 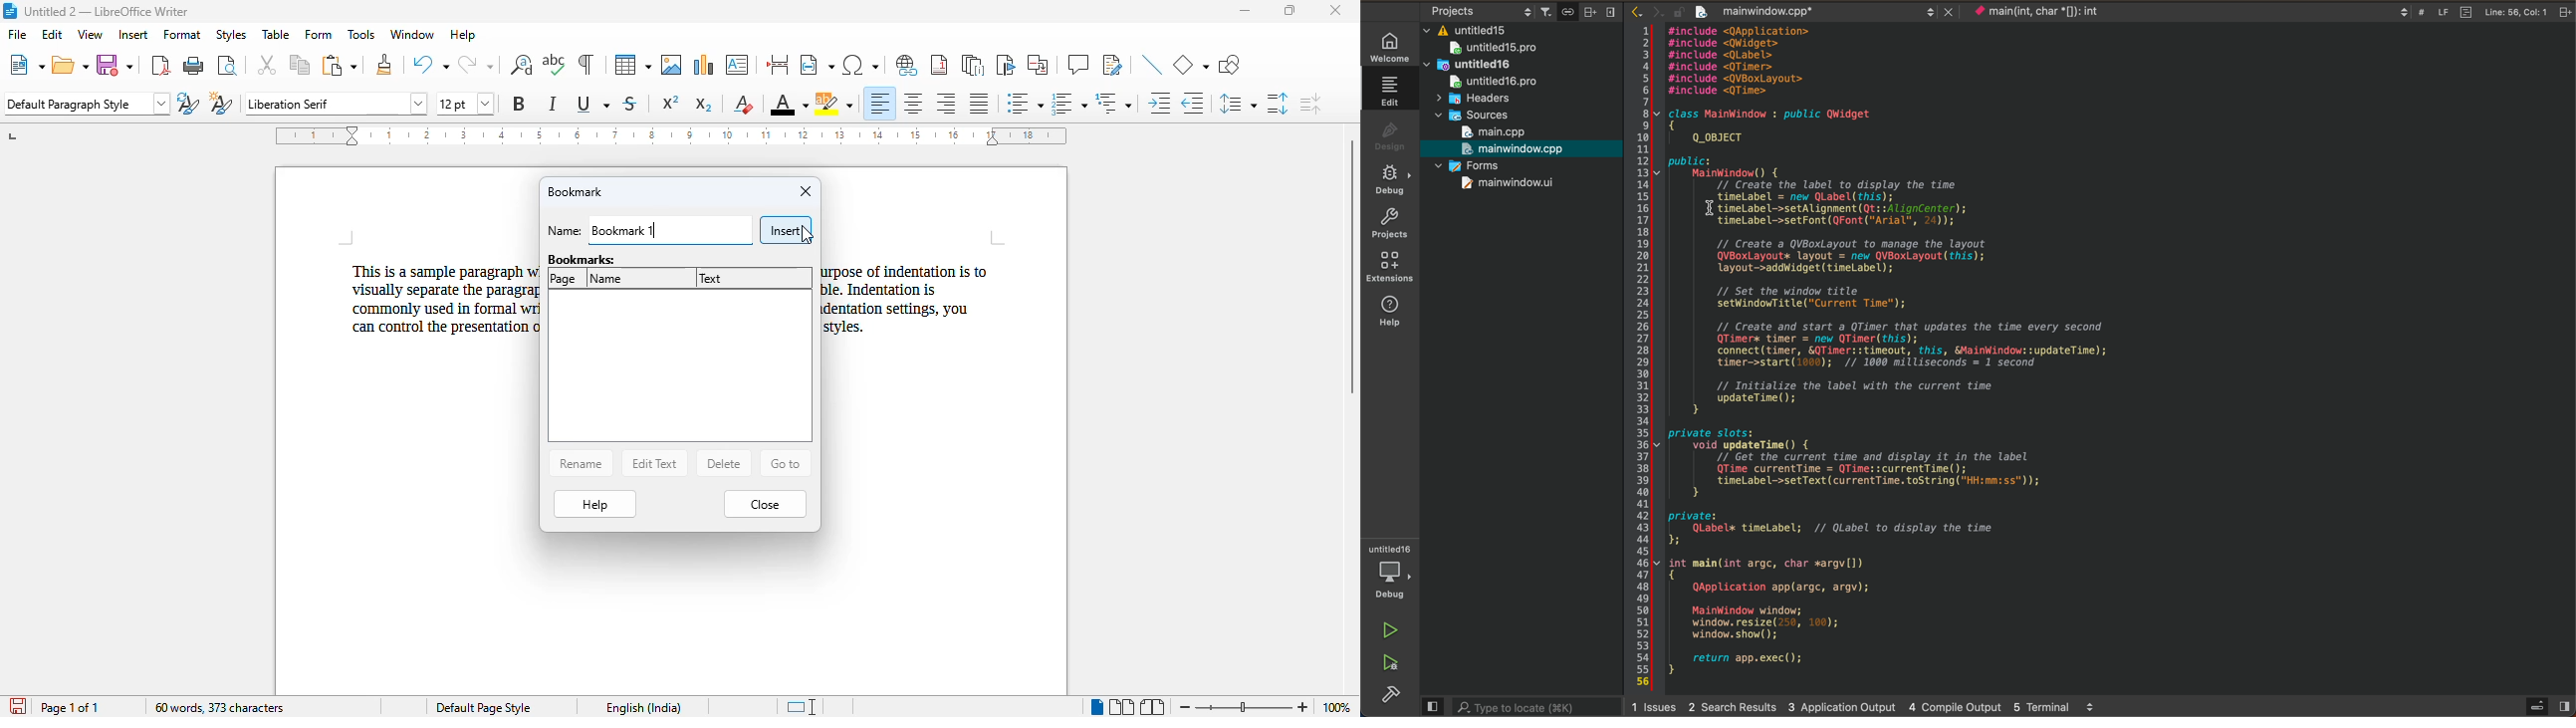 What do you see at coordinates (1278, 104) in the screenshot?
I see `increase paragraph spacing` at bounding box center [1278, 104].